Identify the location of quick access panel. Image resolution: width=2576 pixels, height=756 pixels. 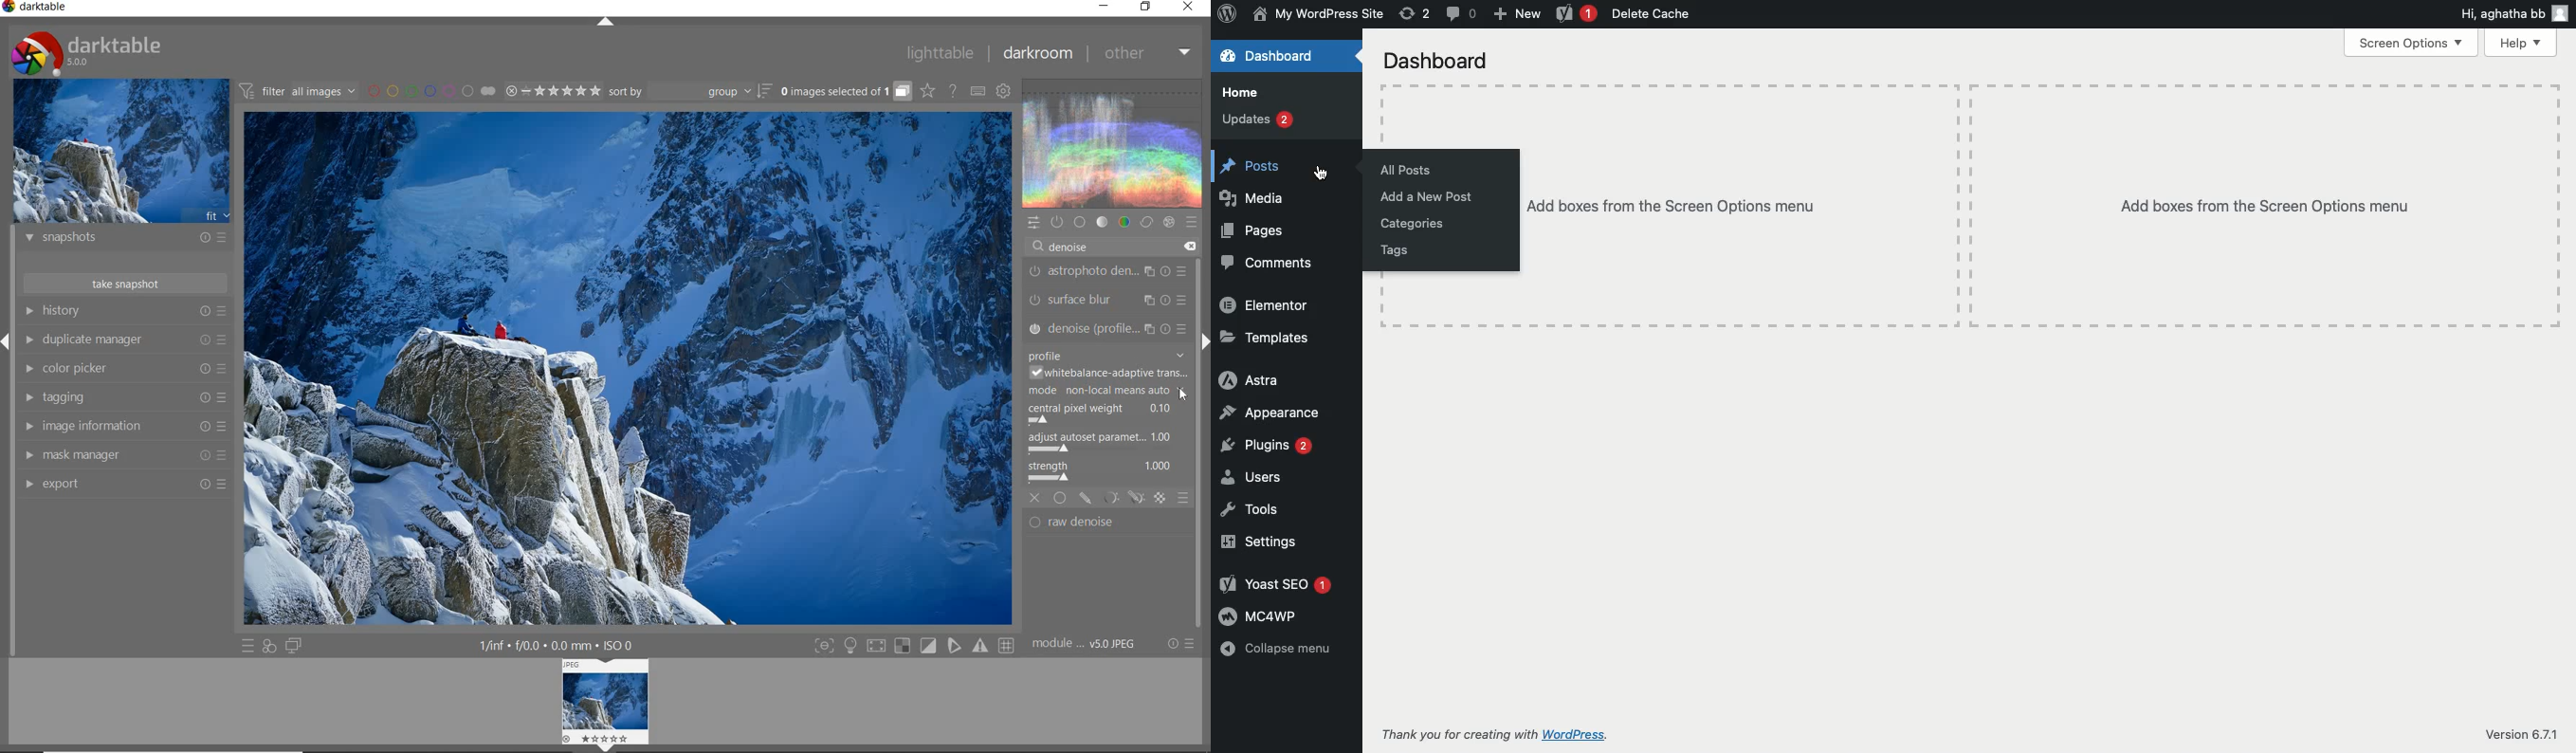
(1033, 223).